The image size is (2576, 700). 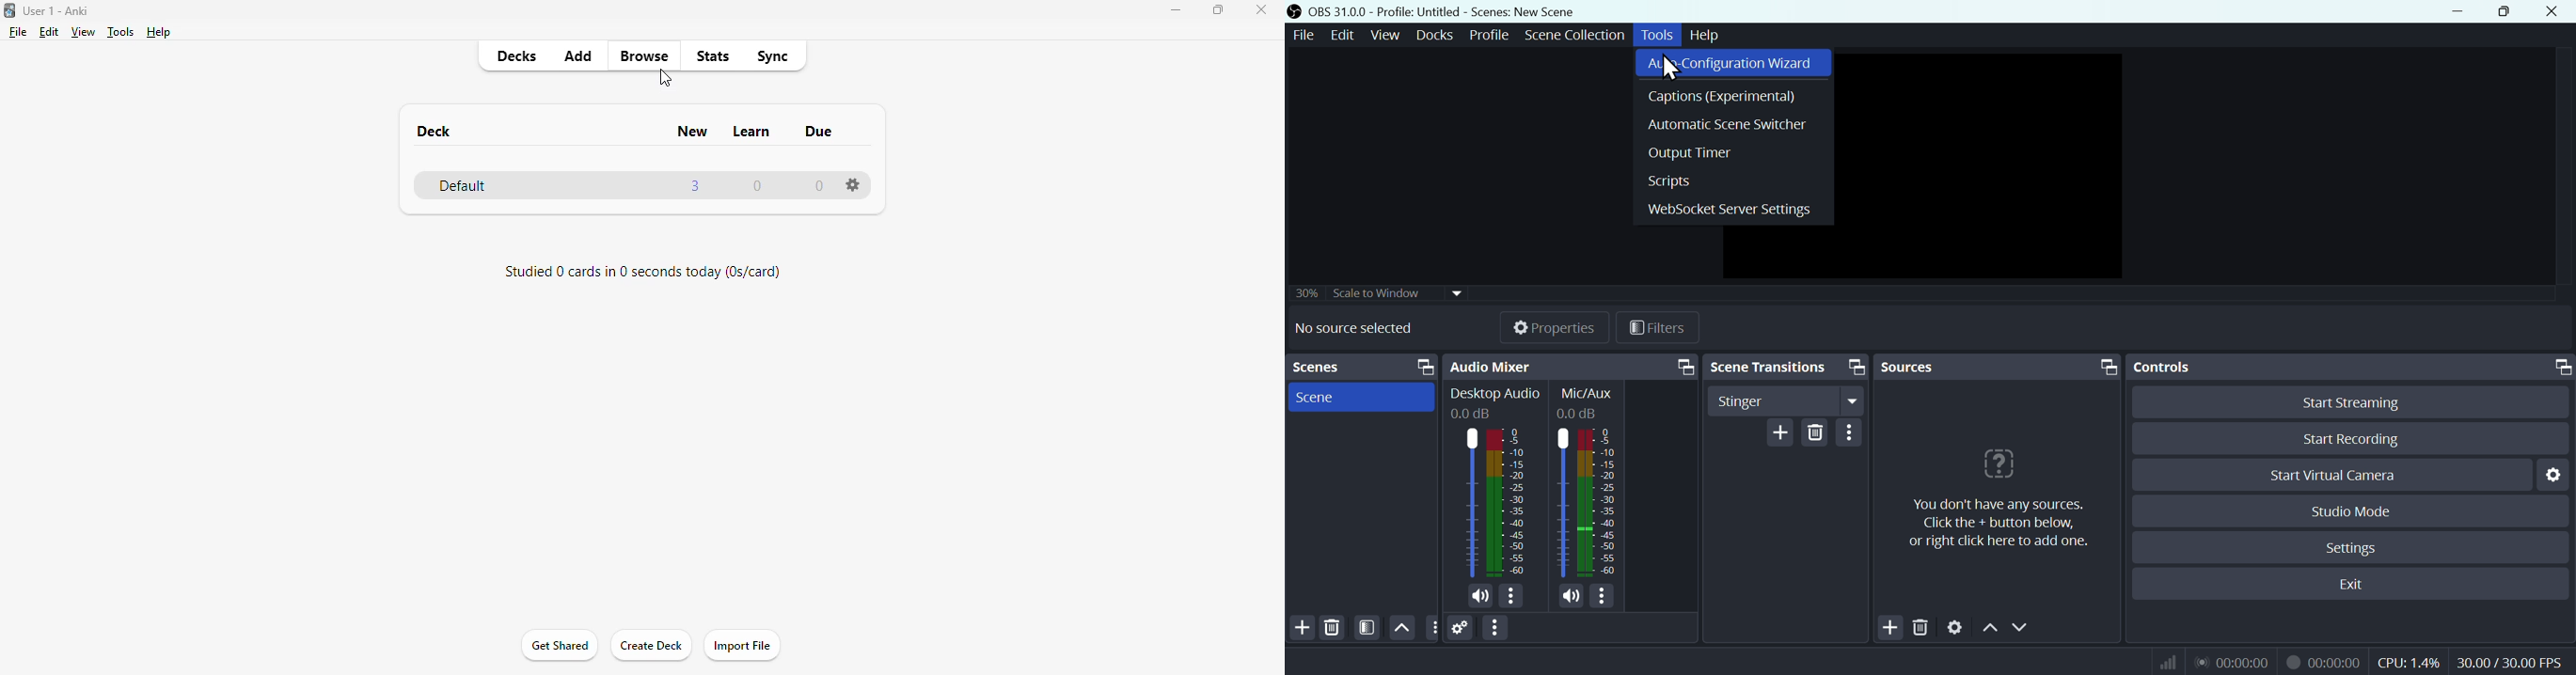 I want to click on screen resize, so click(x=2105, y=366).